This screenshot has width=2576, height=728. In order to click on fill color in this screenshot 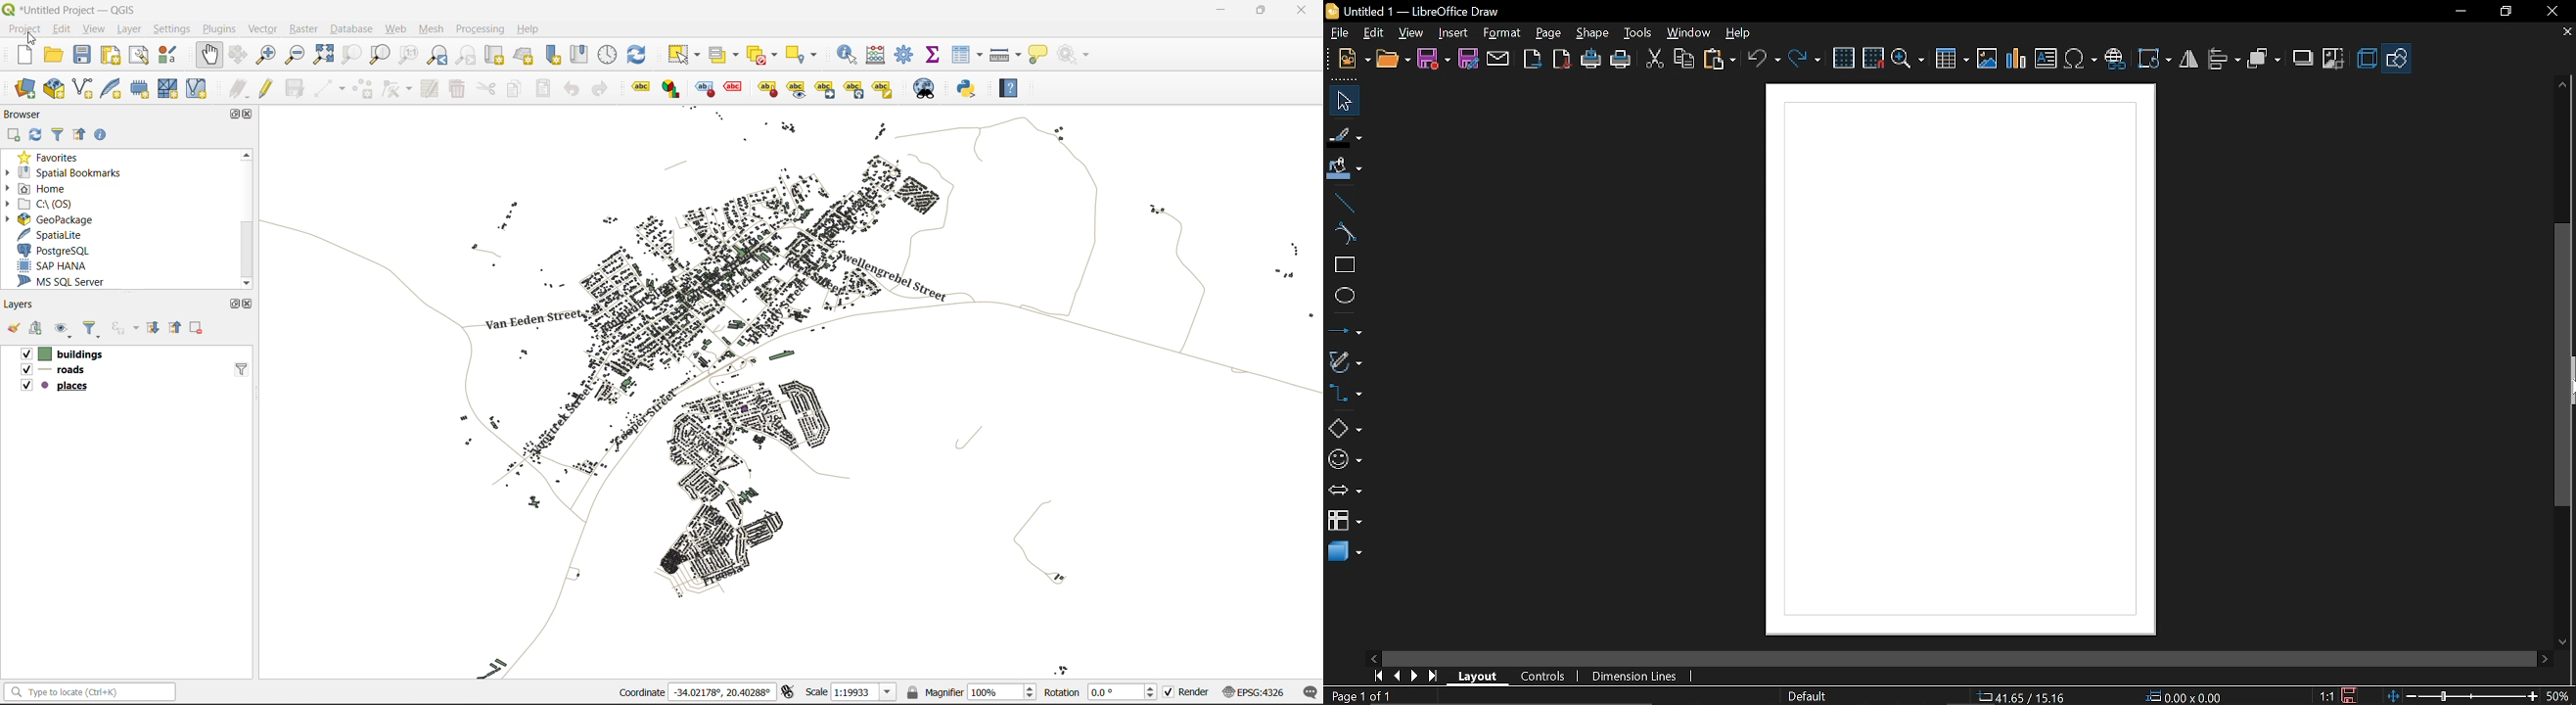, I will do `click(1343, 170)`.